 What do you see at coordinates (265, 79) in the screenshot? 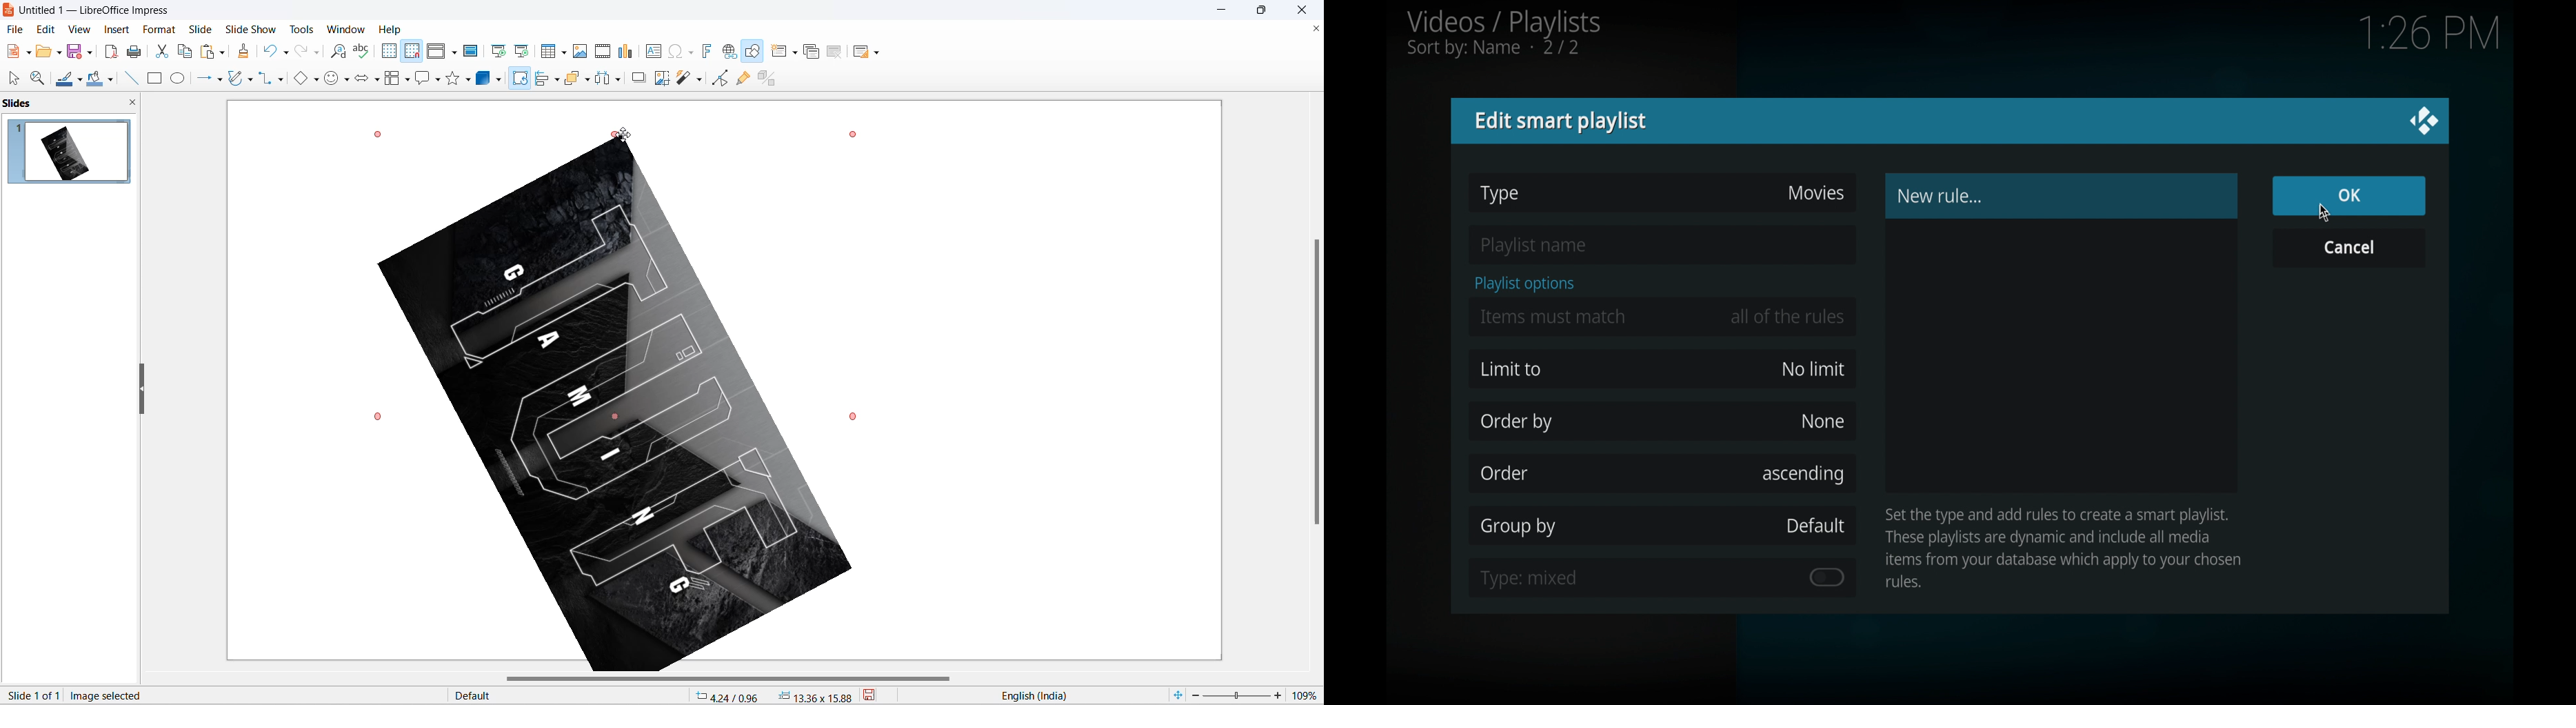
I see `connectors` at bounding box center [265, 79].